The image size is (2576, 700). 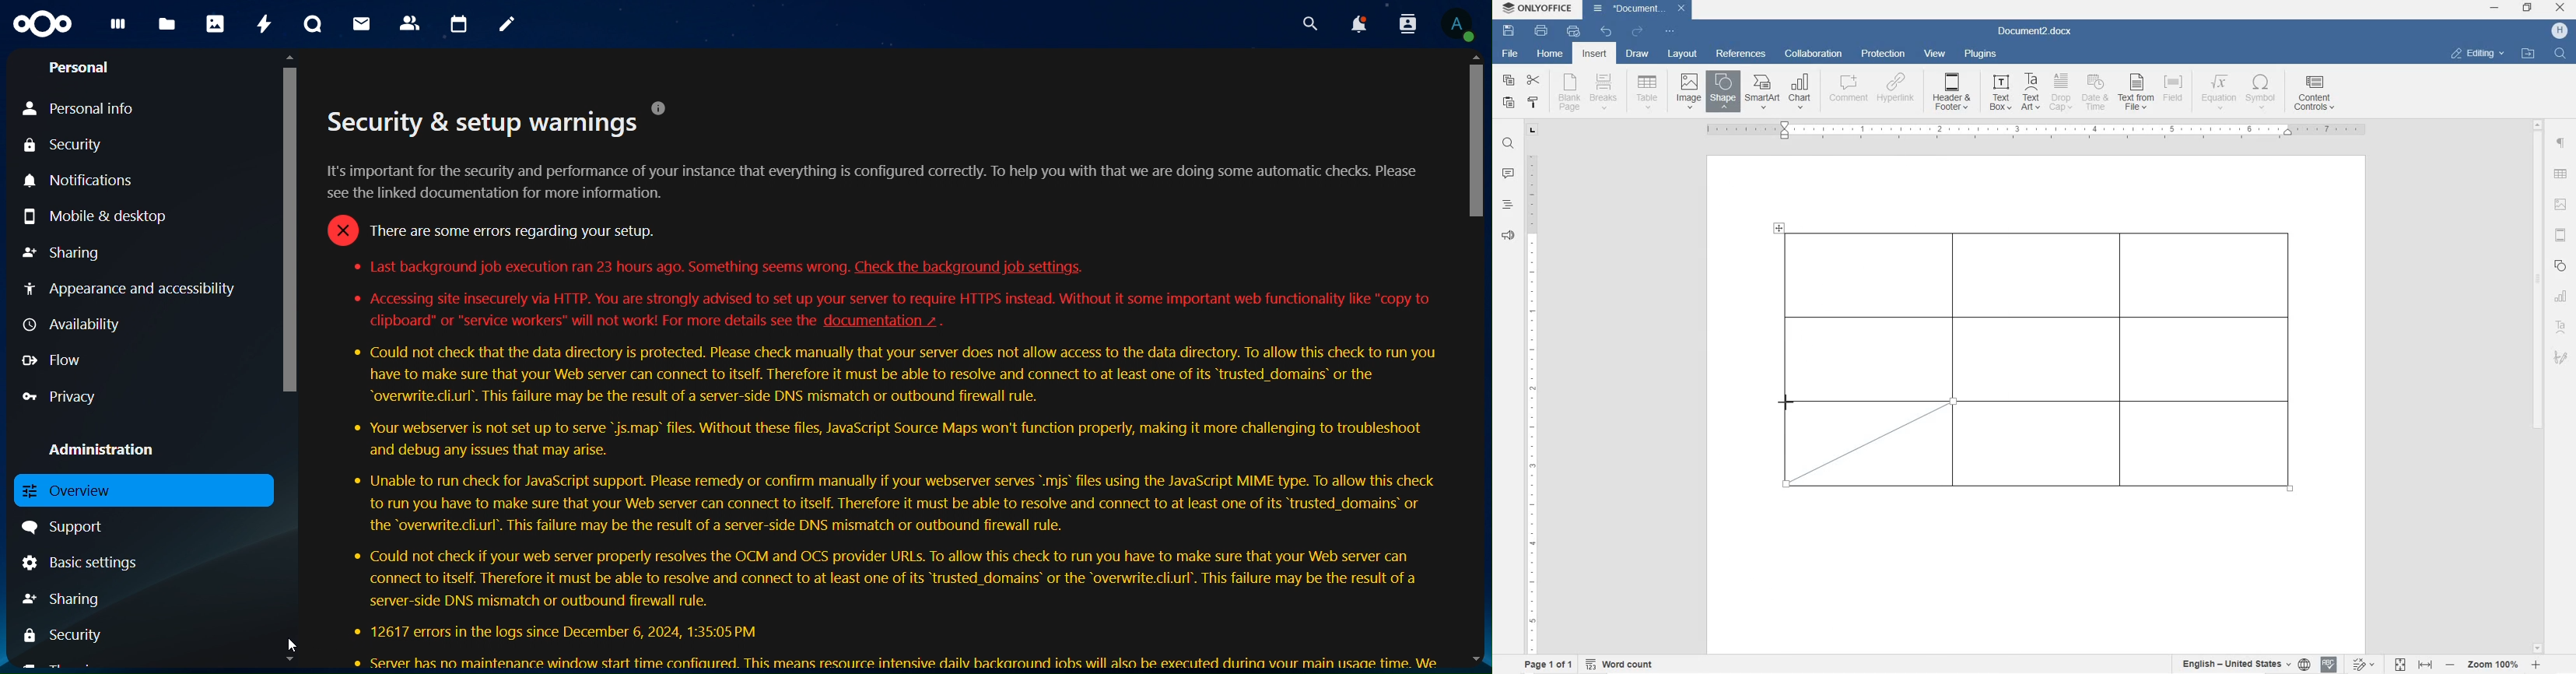 What do you see at coordinates (2560, 357) in the screenshot?
I see `signature` at bounding box center [2560, 357].